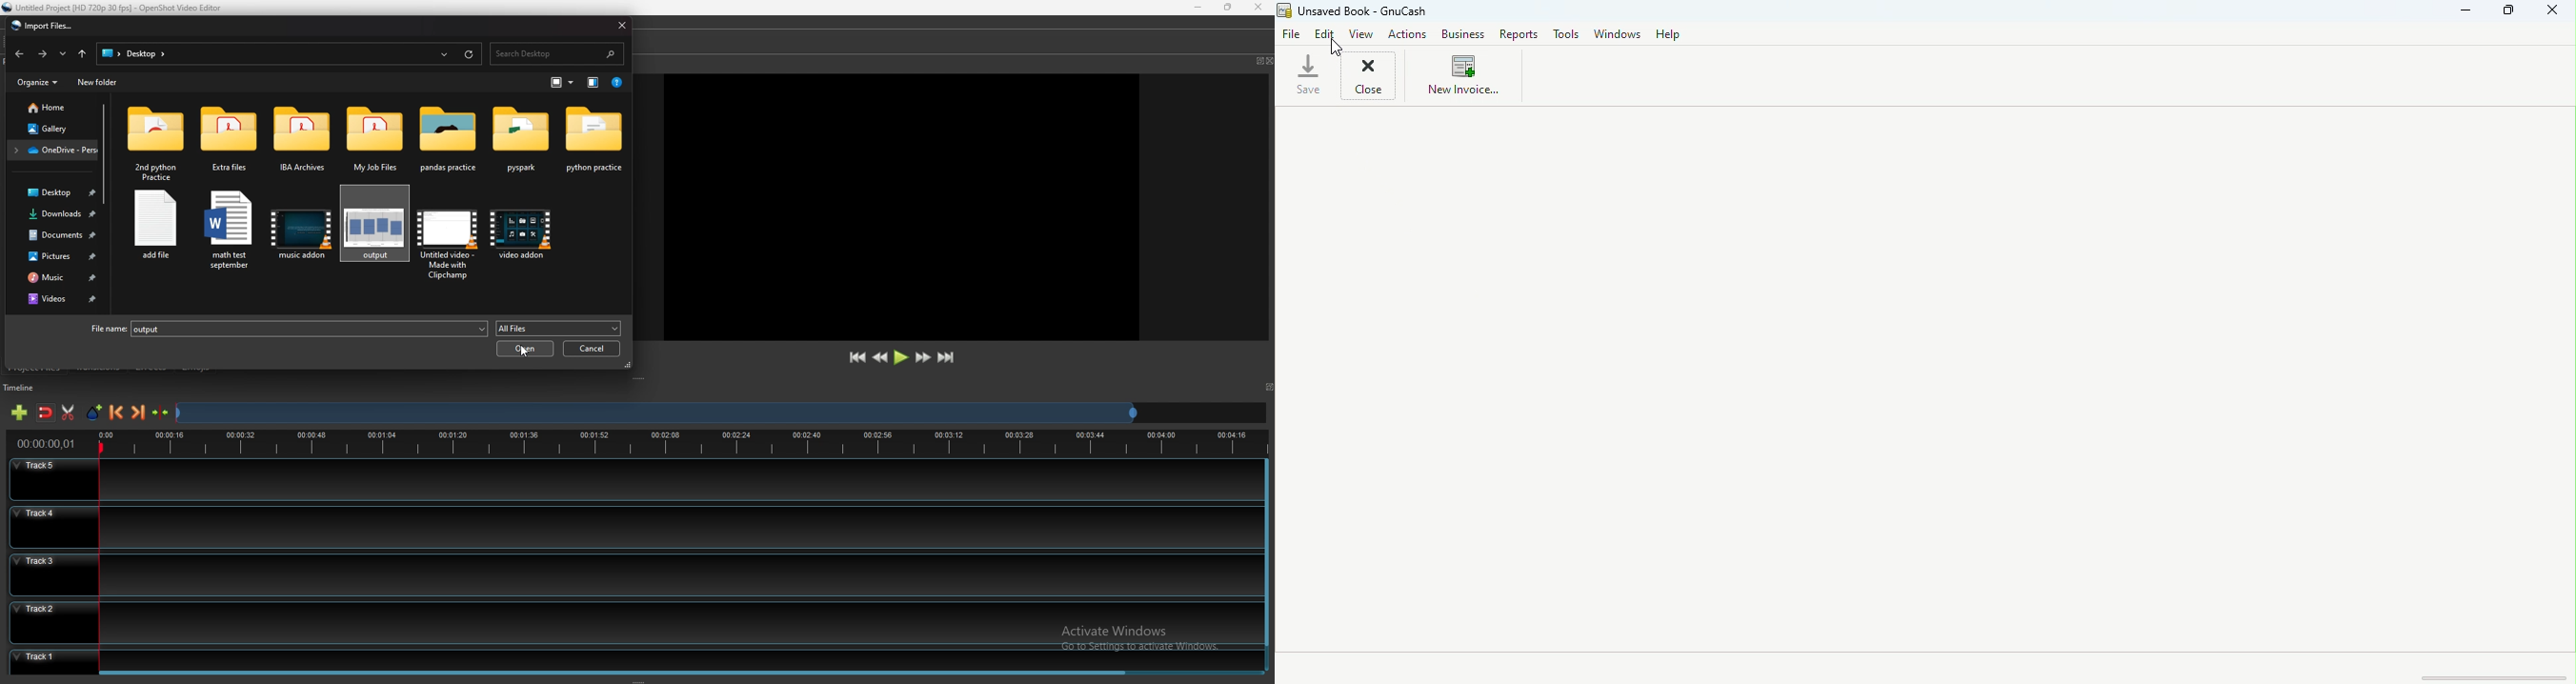 The height and width of the screenshot is (700, 2576). What do you see at coordinates (1375, 10) in the screenshot?
I see `File name` at bounding box center [1375, 10].